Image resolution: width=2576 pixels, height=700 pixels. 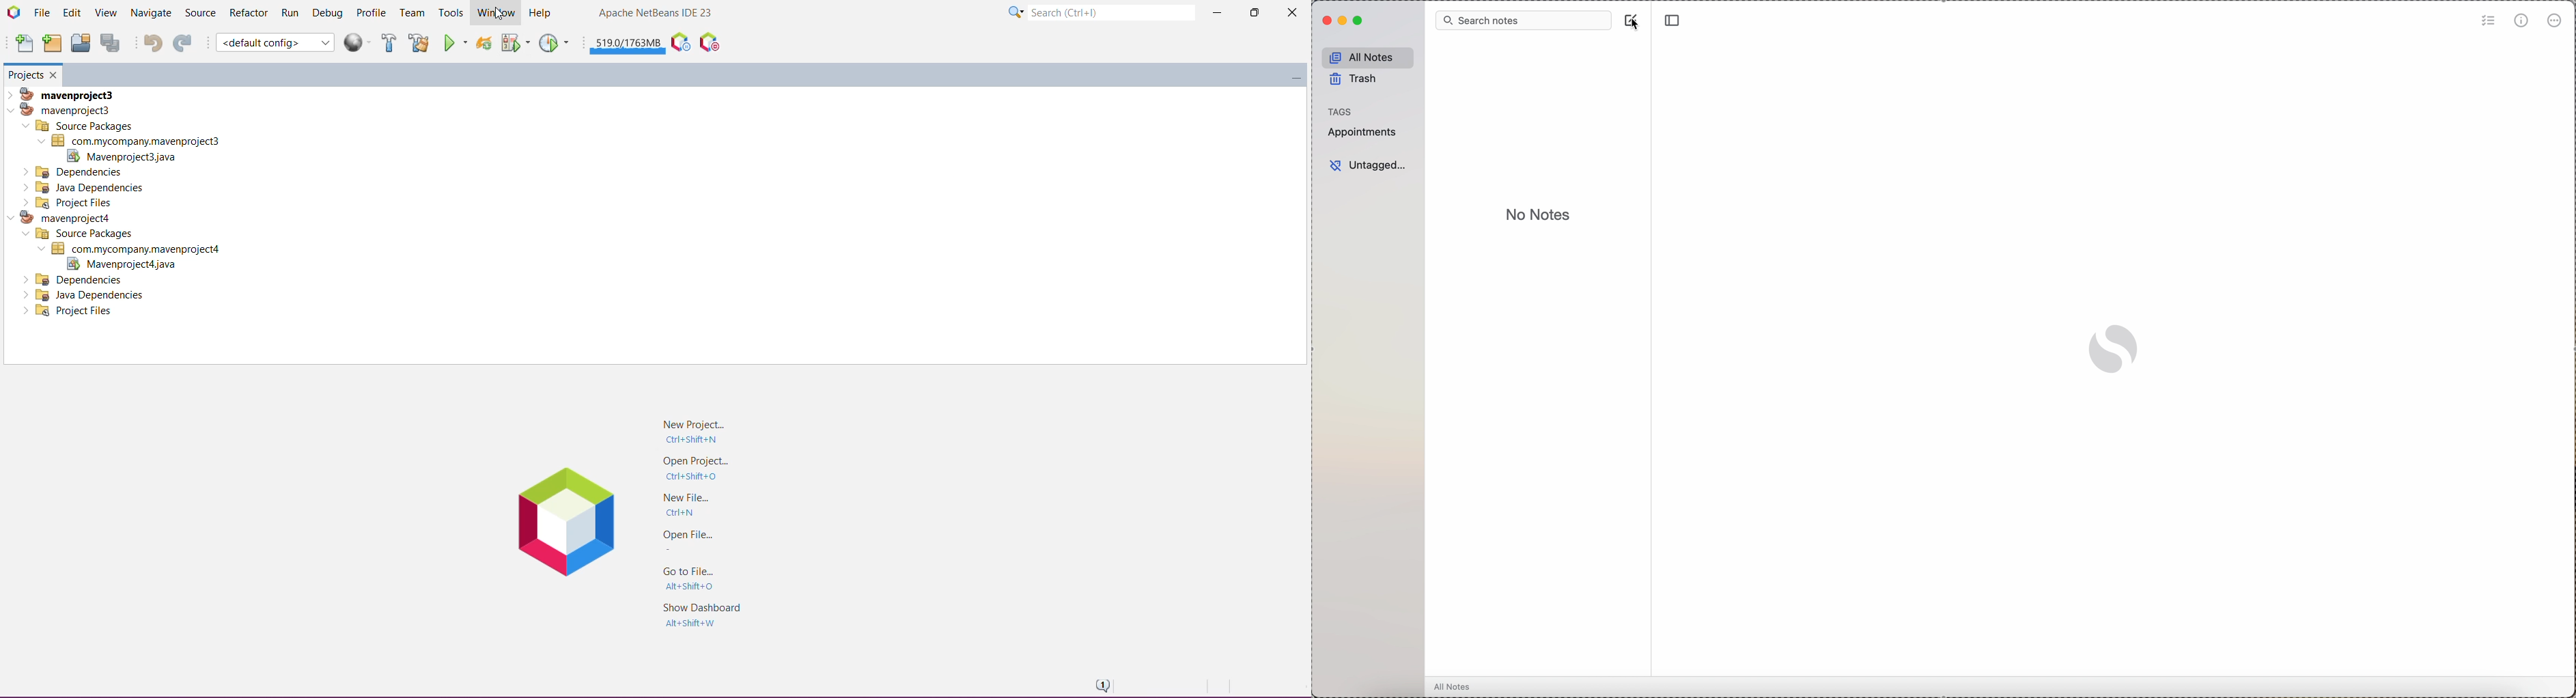 I want to click on Application Logo, so click(x=13, y=12).